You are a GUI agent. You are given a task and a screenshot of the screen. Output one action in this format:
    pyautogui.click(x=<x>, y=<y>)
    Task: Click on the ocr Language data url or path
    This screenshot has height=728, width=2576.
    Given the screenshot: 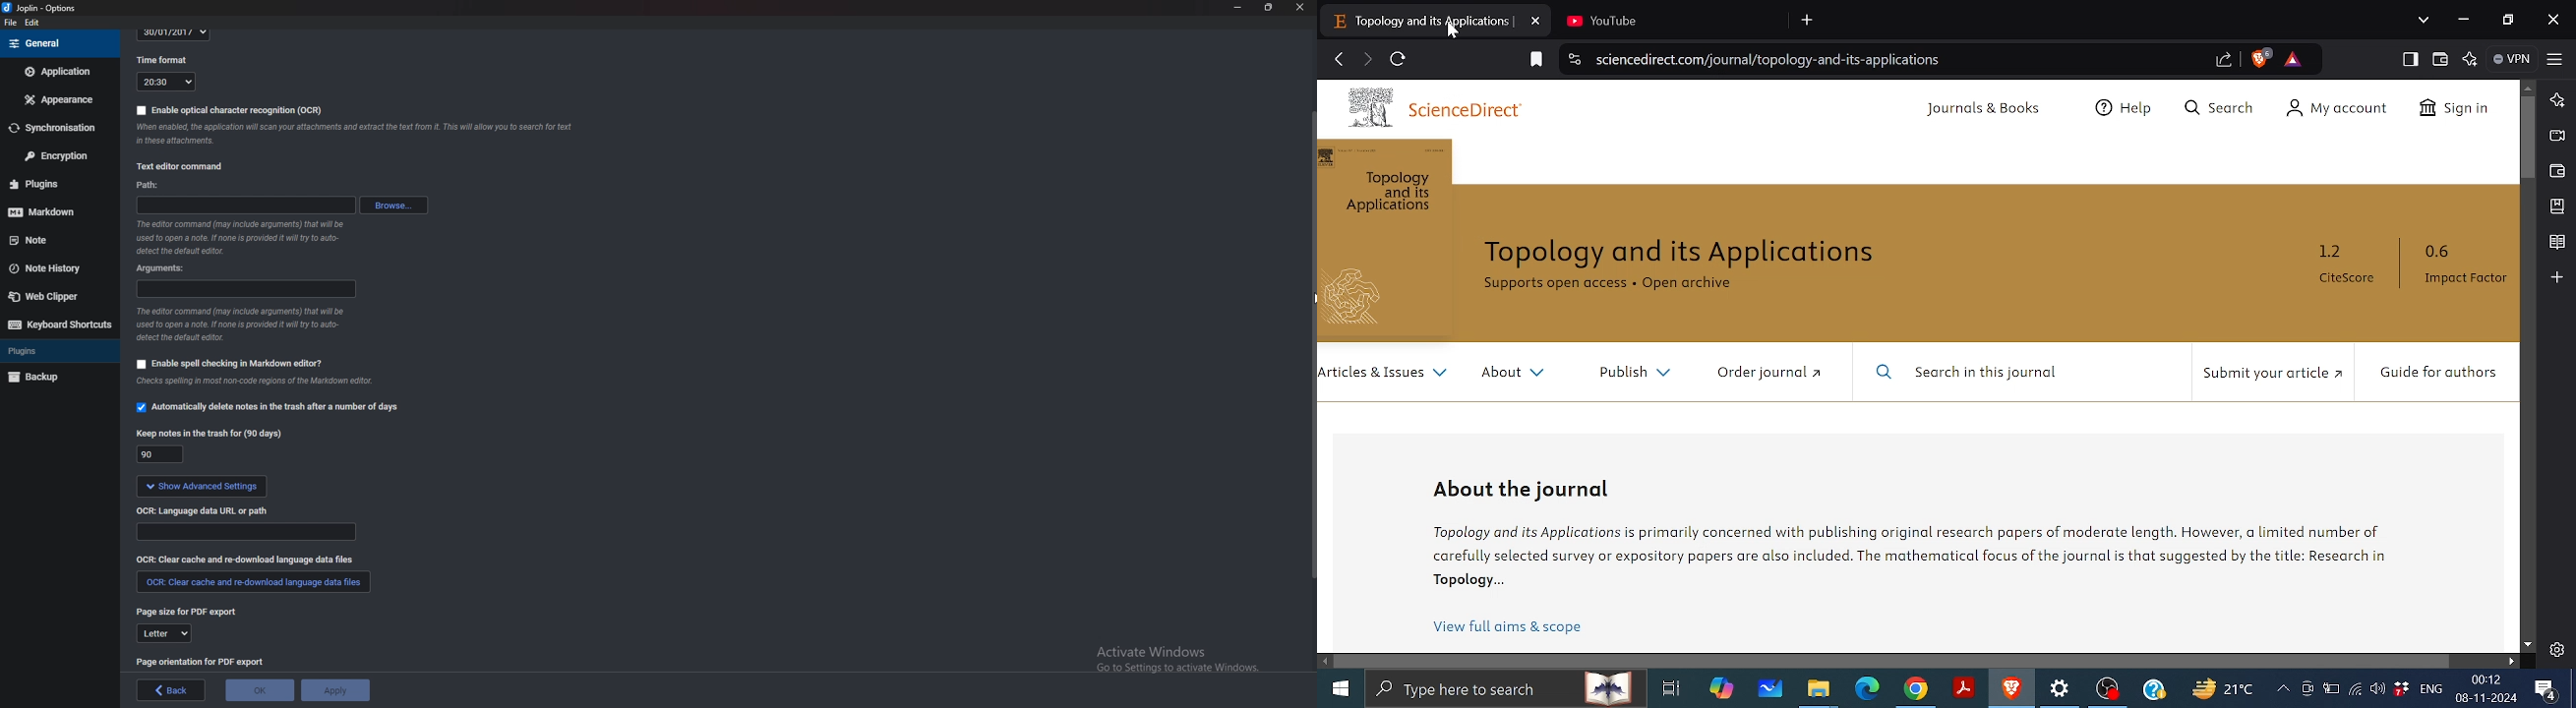 What is the action you would take?
    pyautogui.click(x=204, y=510)
    